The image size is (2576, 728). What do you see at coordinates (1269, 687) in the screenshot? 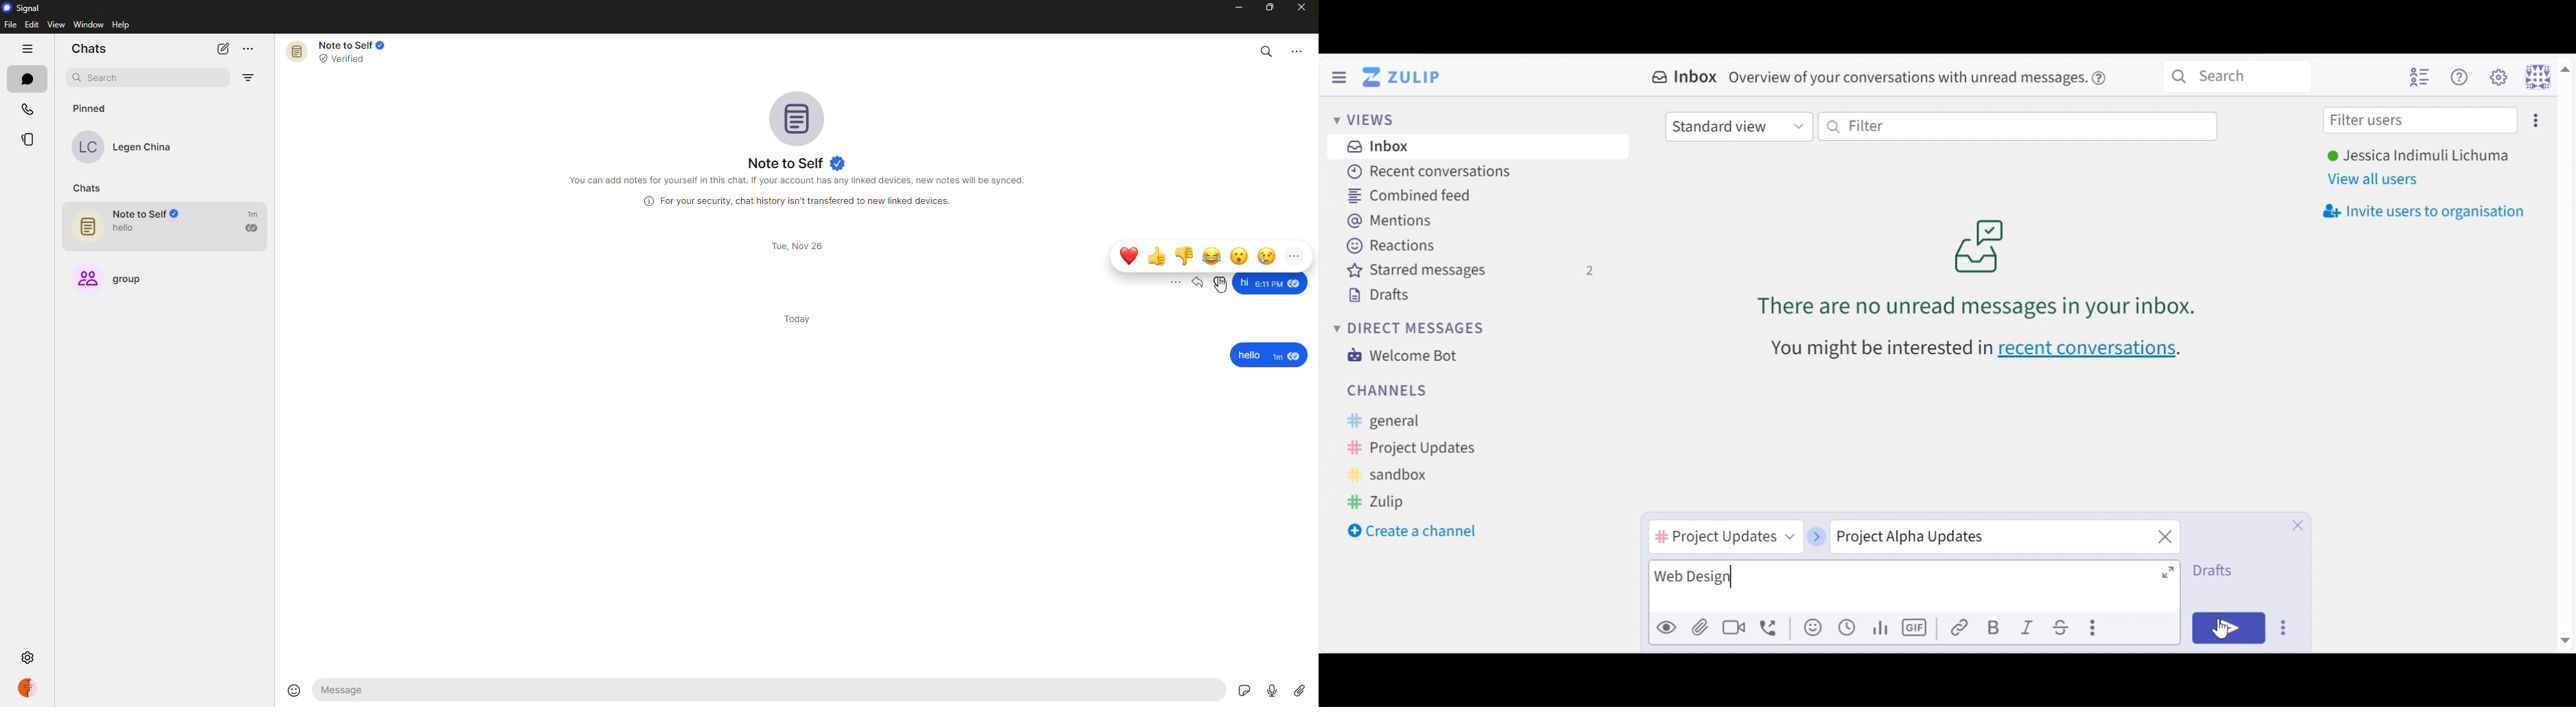
I see `record` at bounding box center [1269, 687].